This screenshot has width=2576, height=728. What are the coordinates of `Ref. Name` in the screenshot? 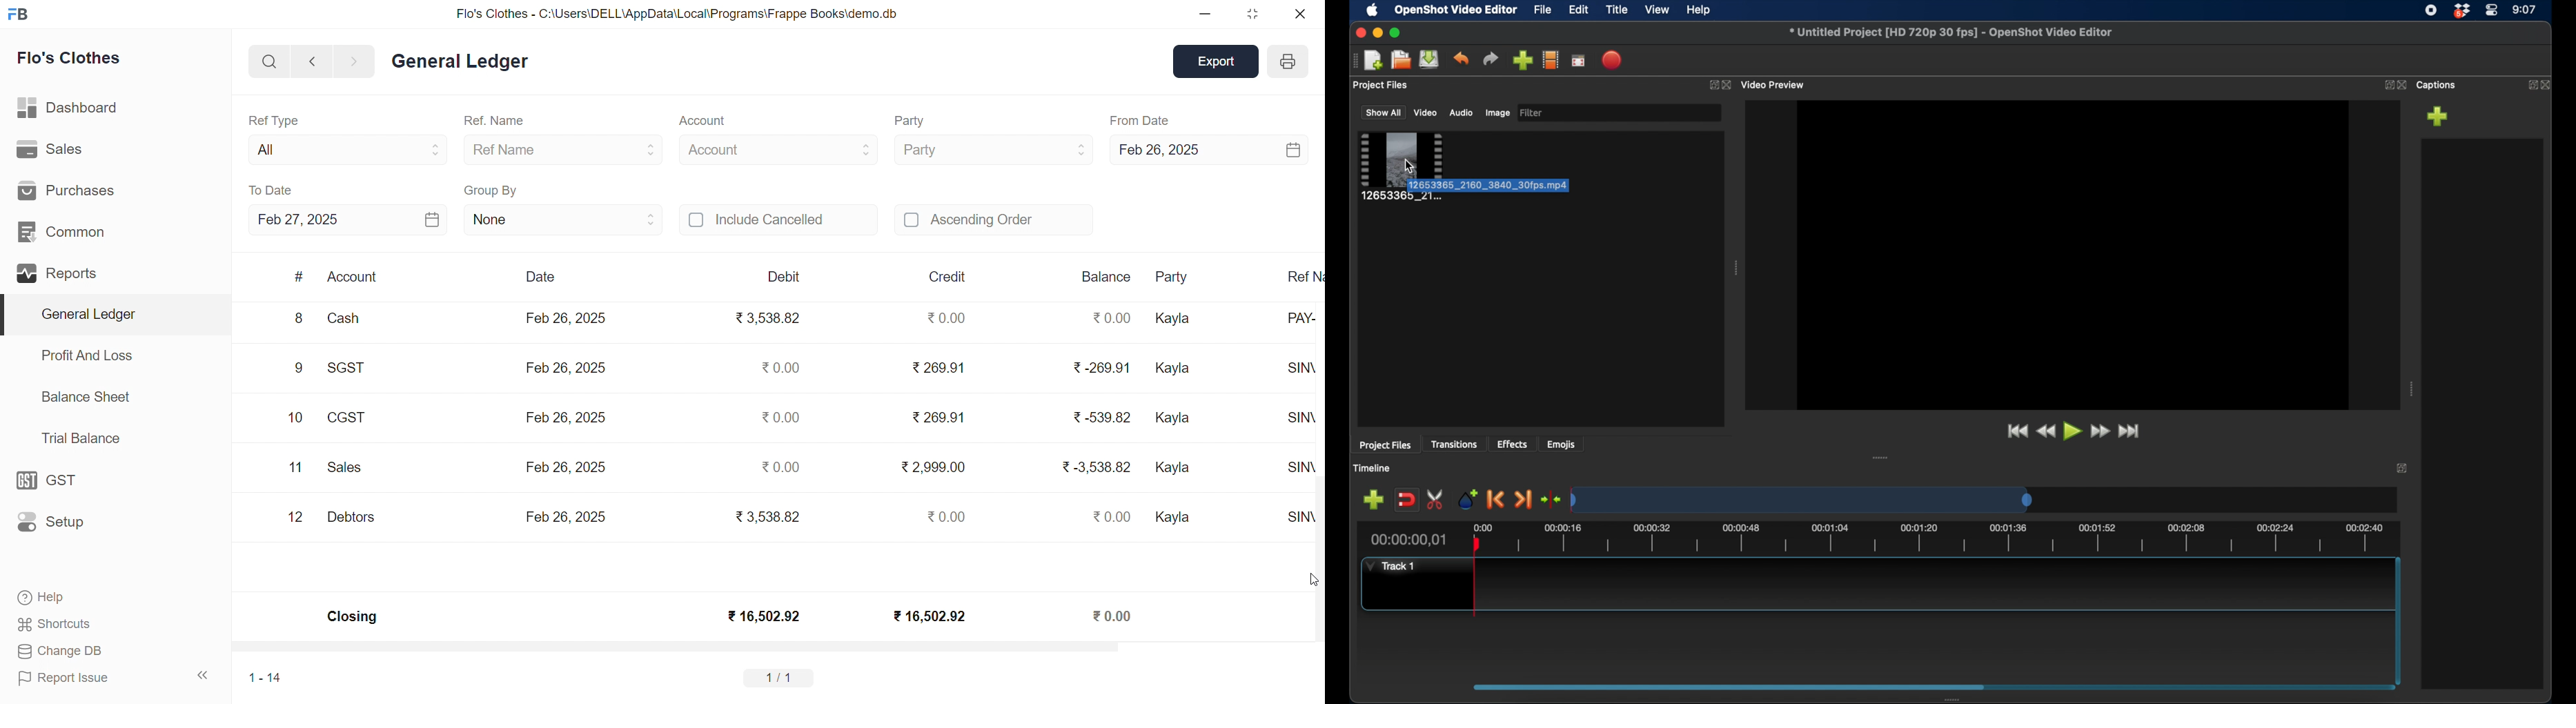 It's located at (495, 121).